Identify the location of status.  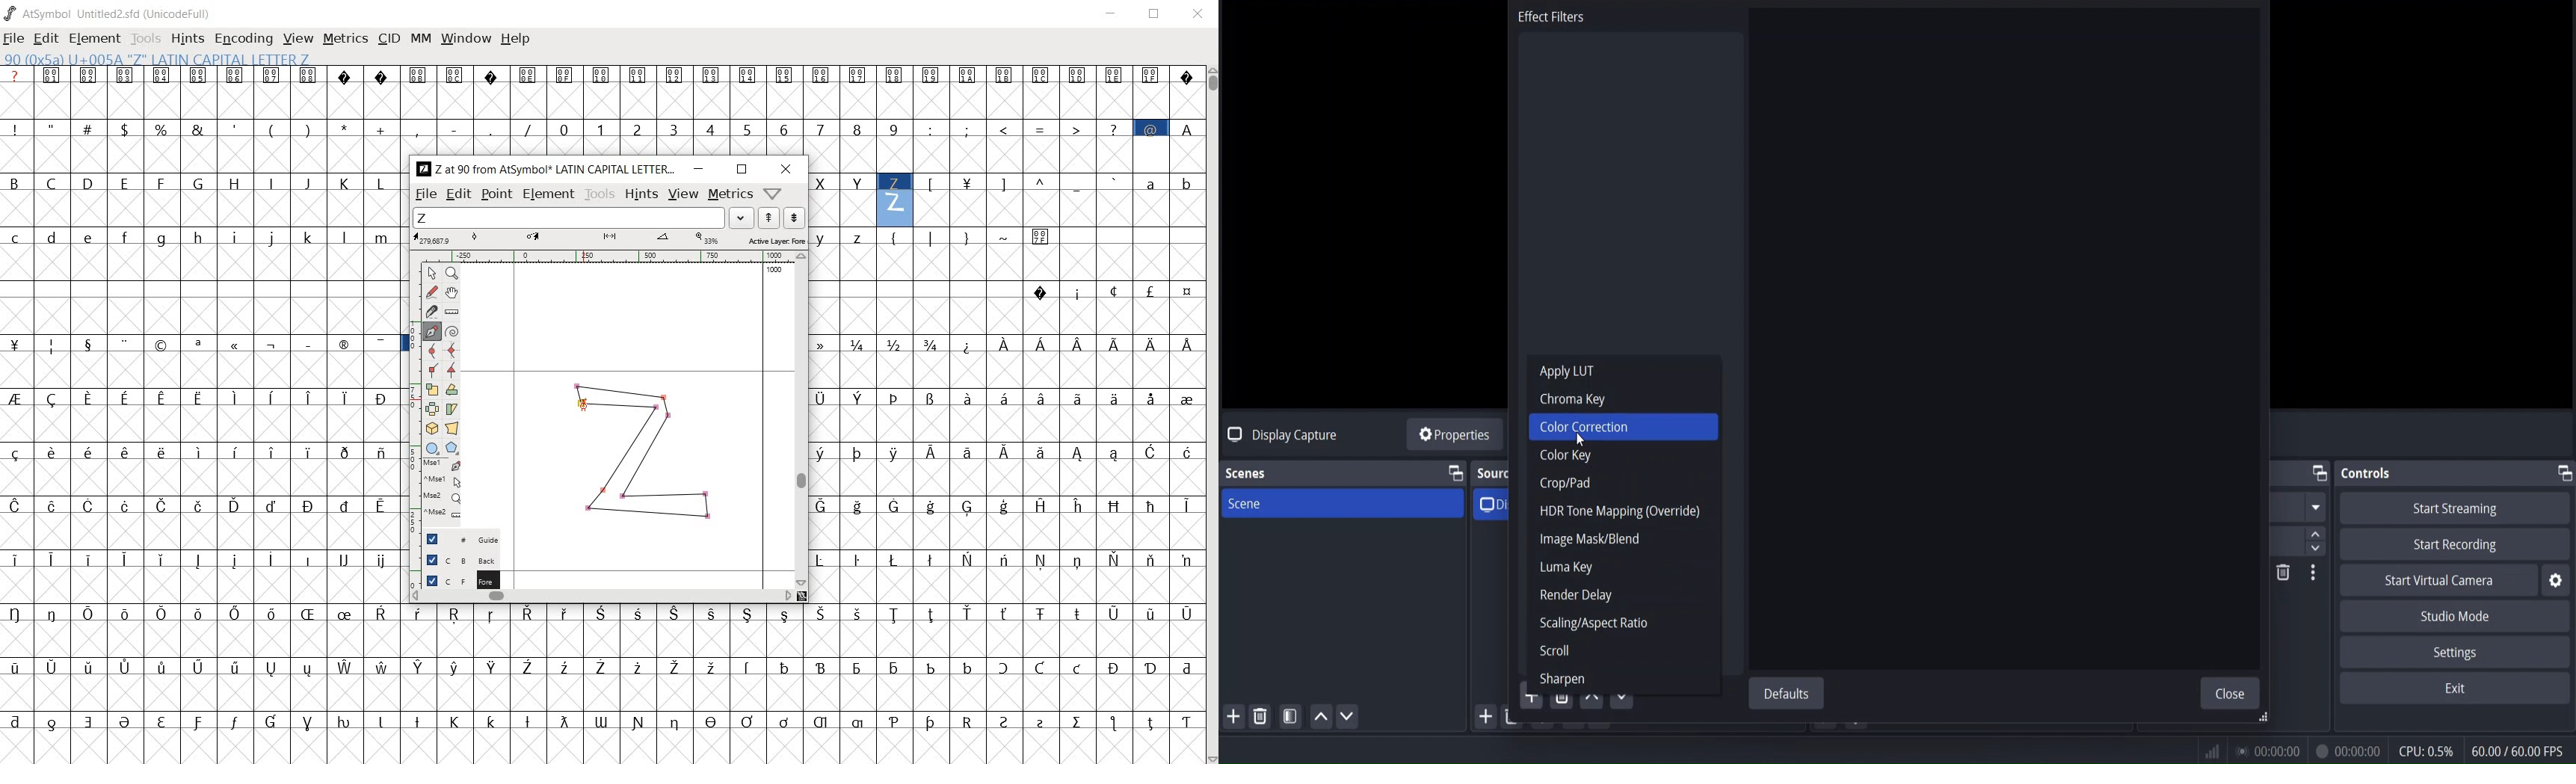
(2265, 748).